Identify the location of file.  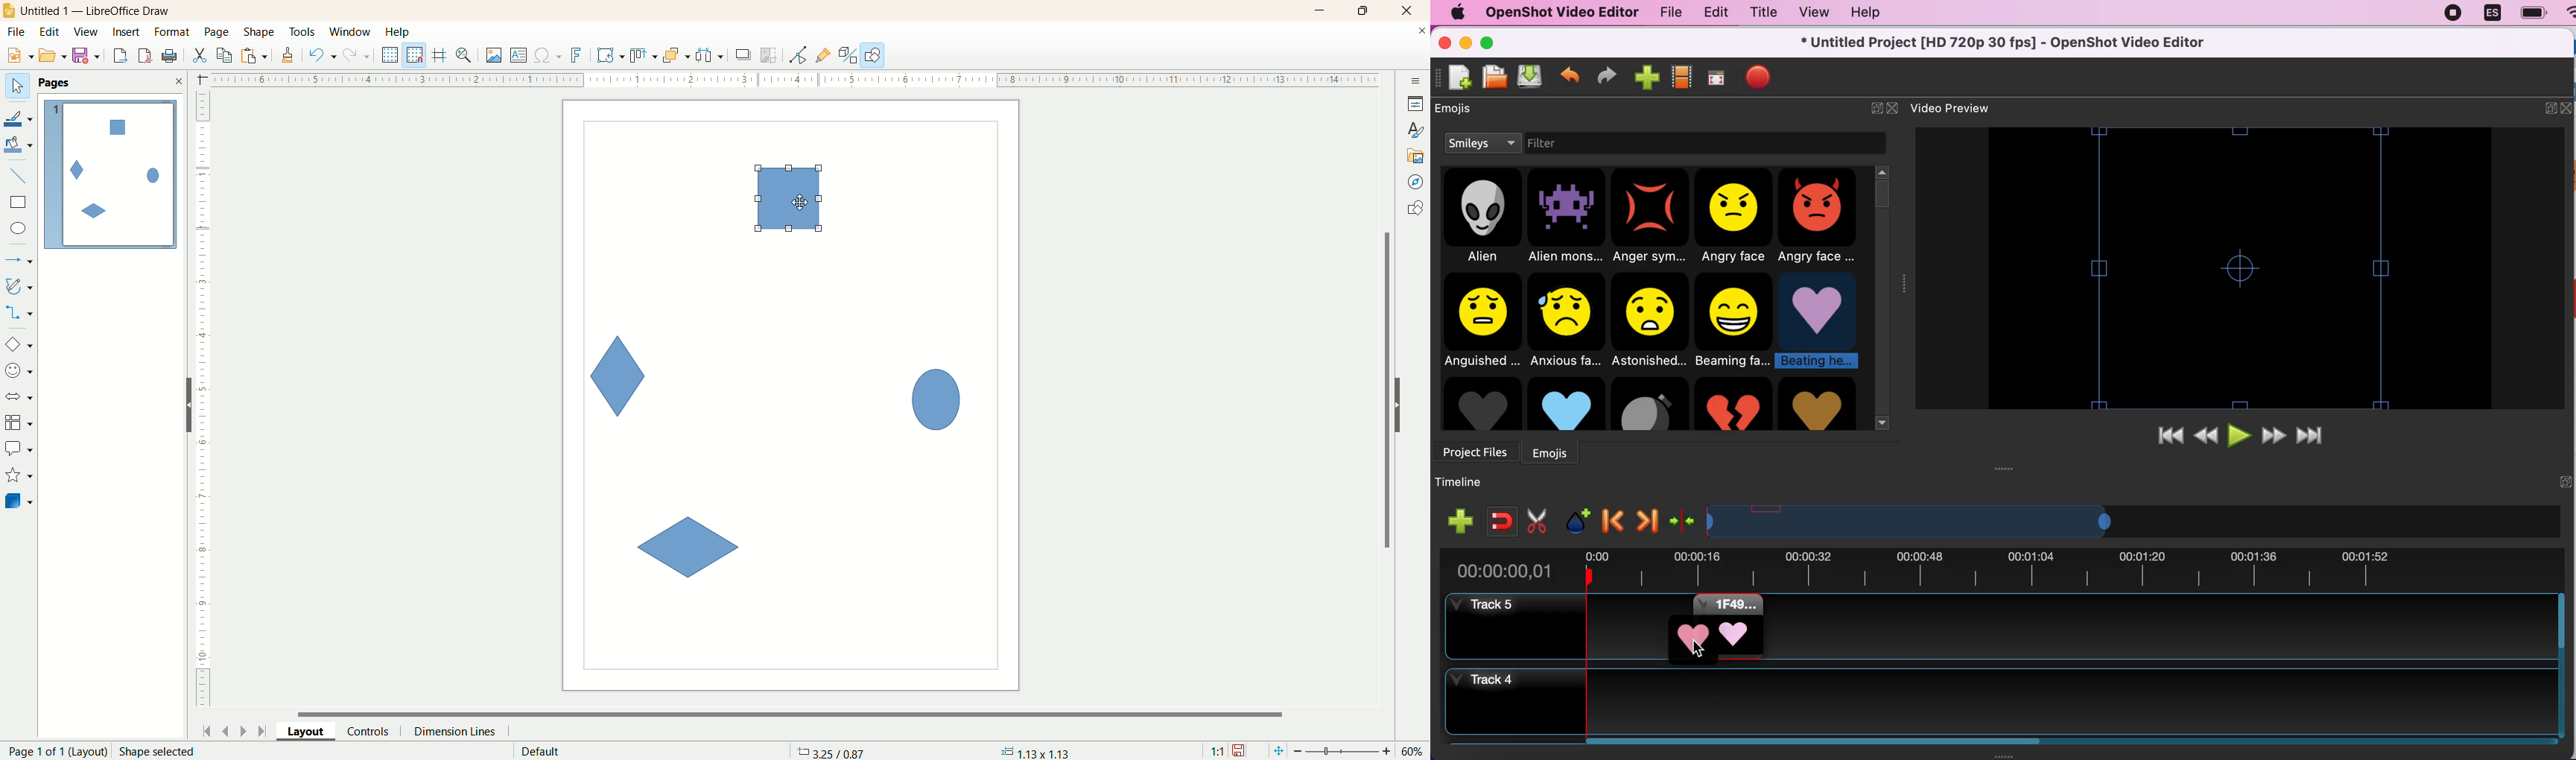
(1666, 13).